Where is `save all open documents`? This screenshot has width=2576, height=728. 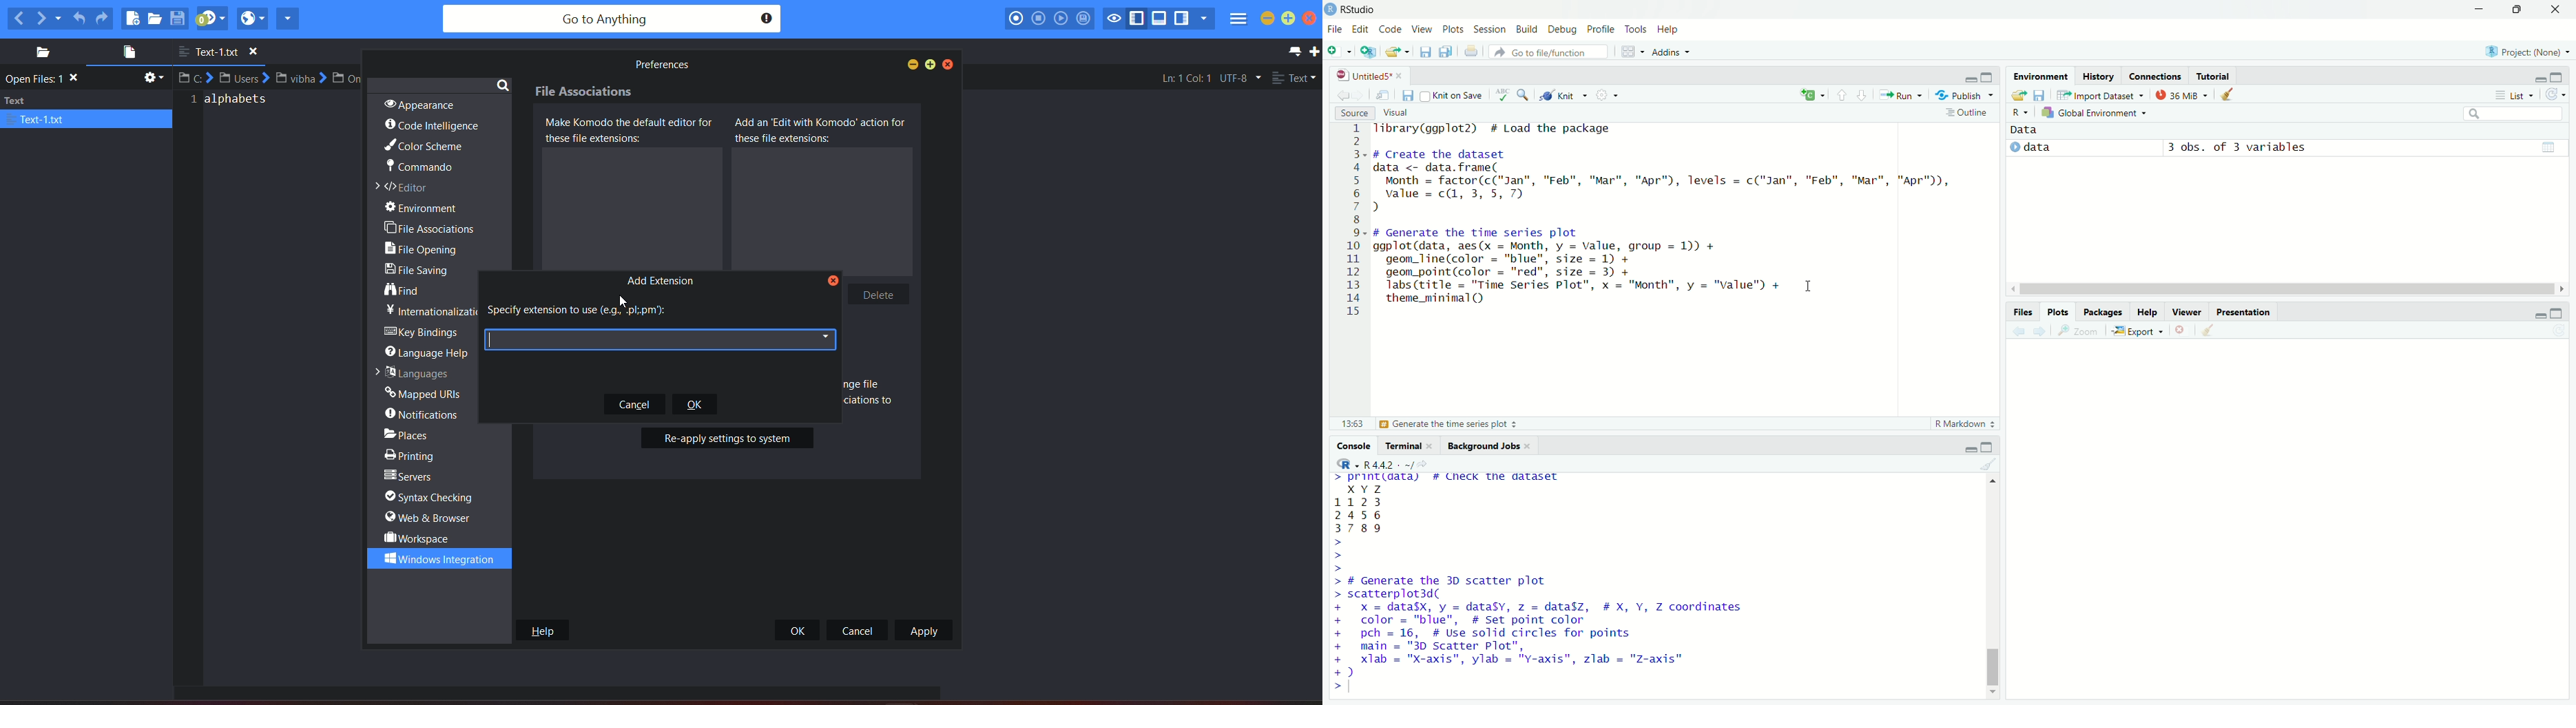
save all open documents is located at coordinates (1447, 52).